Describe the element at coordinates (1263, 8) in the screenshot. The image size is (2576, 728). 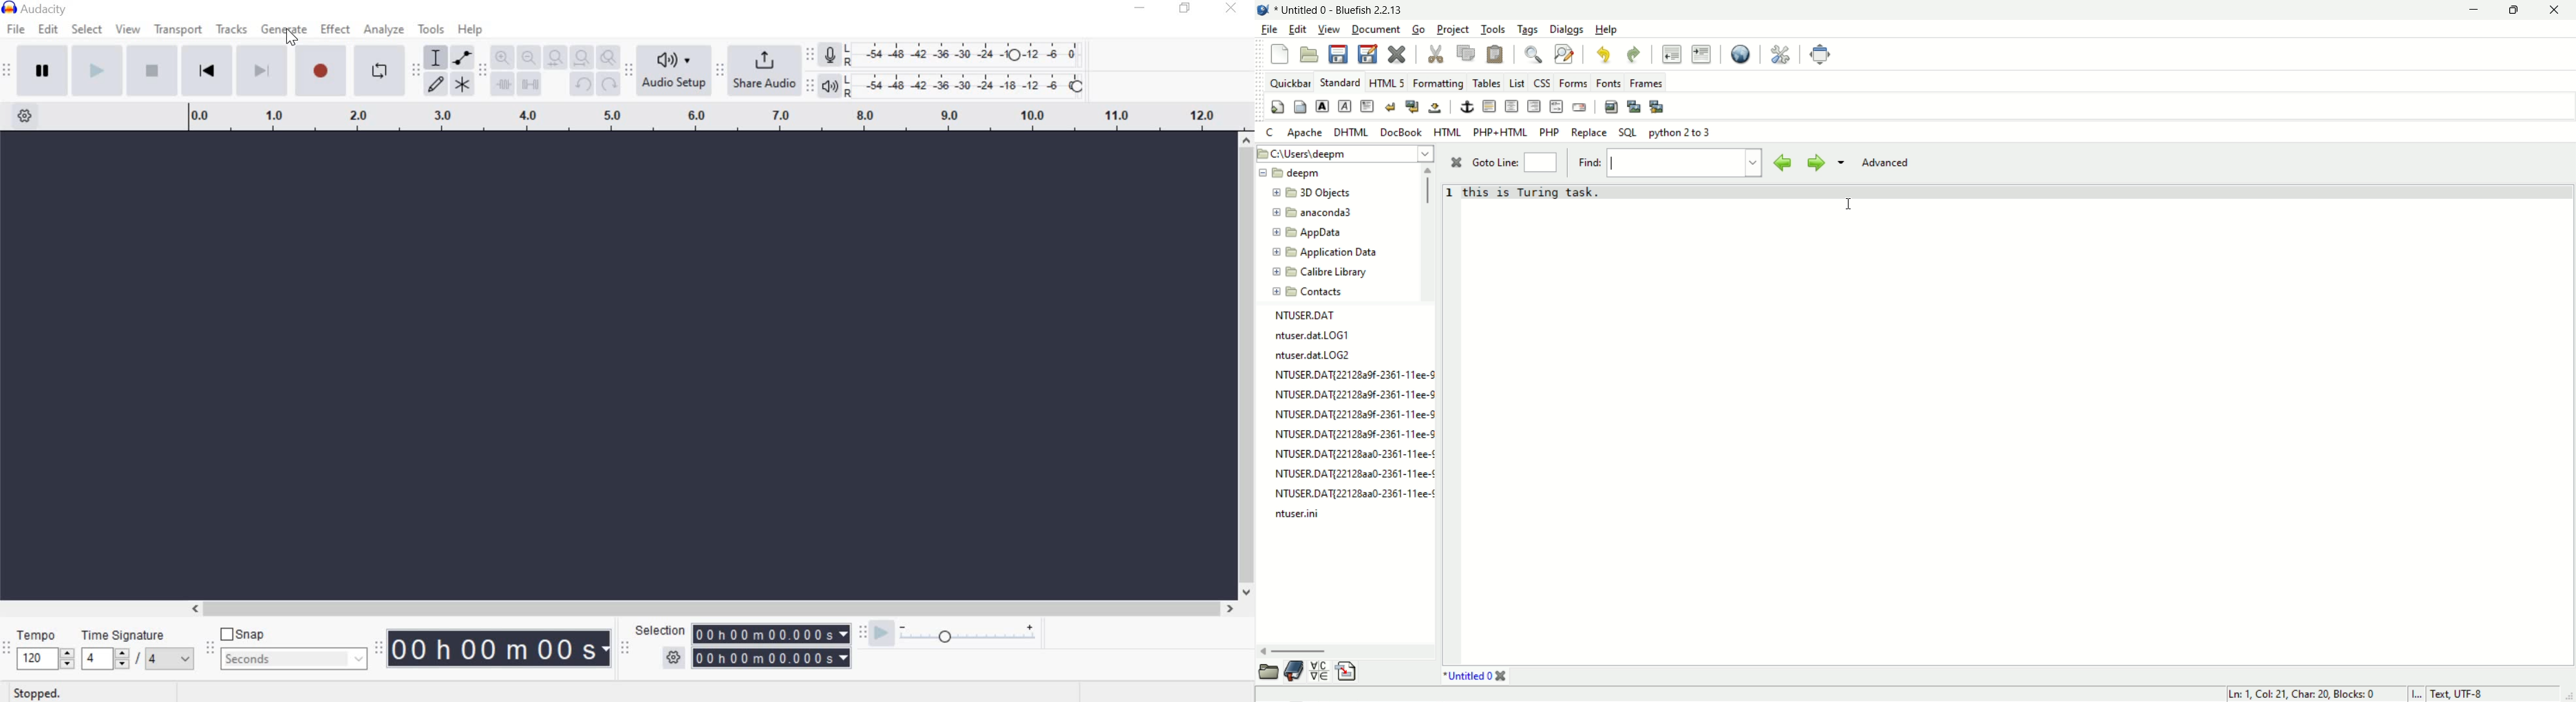
I see `application icon` at that location.